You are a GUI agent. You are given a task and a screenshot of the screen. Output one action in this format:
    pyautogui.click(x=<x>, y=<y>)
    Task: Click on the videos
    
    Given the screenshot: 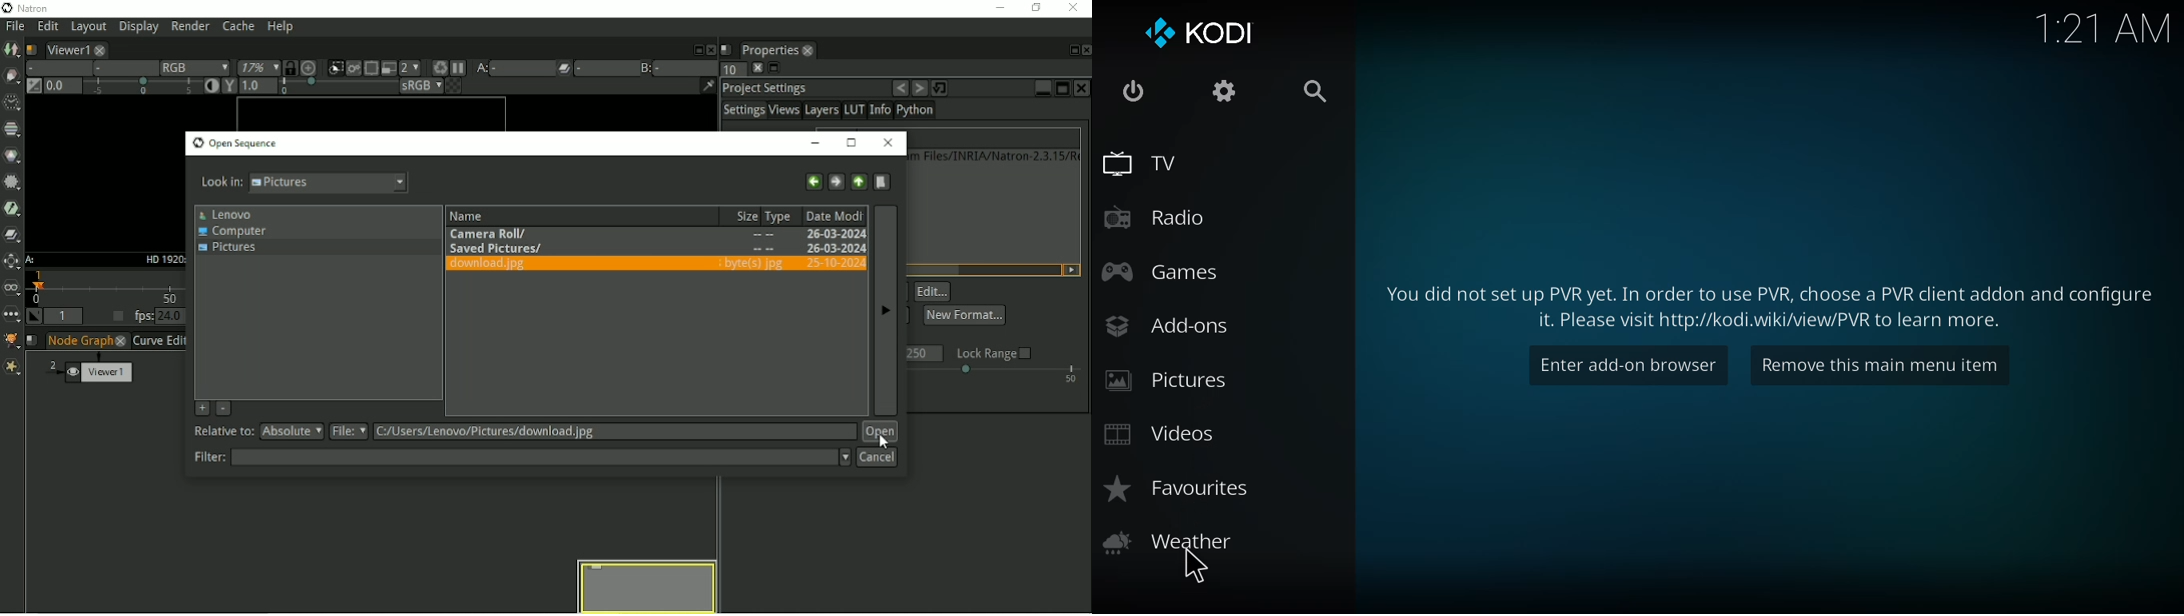 What is the action you would take?
    pyautogui.click(x=1158, y=433)
    